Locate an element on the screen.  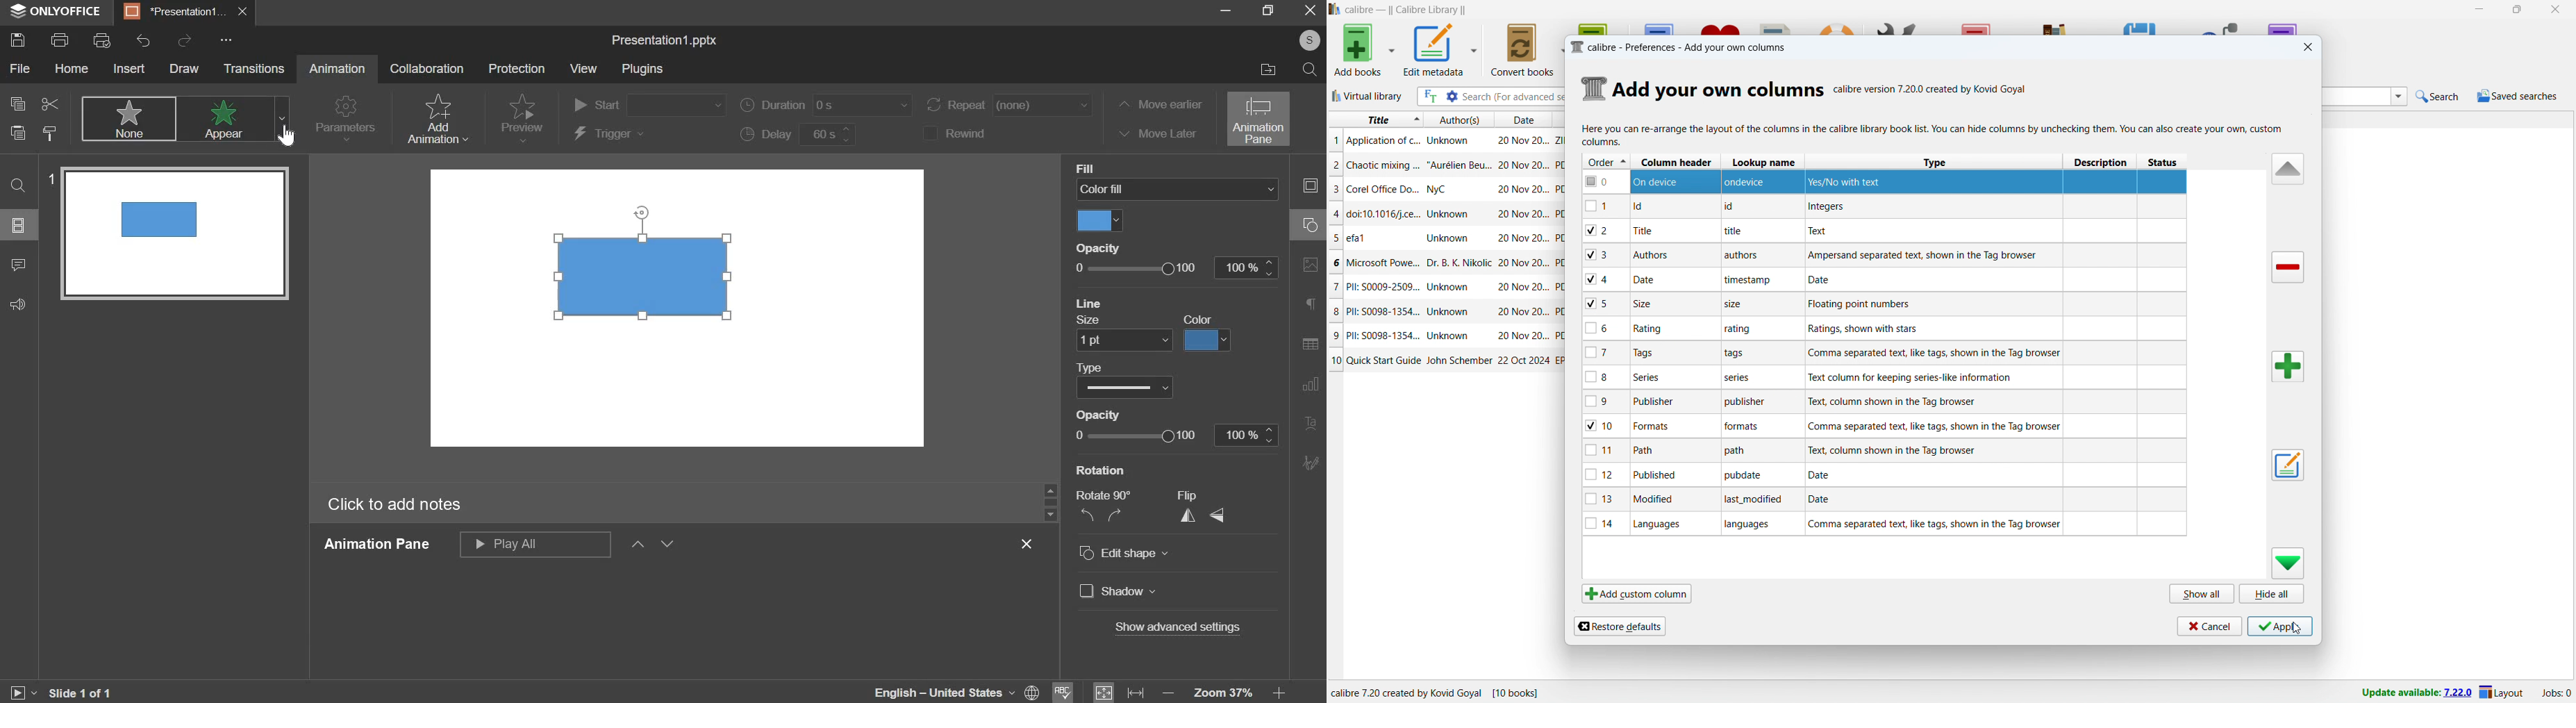
date is located at coordinates (1645, 280).